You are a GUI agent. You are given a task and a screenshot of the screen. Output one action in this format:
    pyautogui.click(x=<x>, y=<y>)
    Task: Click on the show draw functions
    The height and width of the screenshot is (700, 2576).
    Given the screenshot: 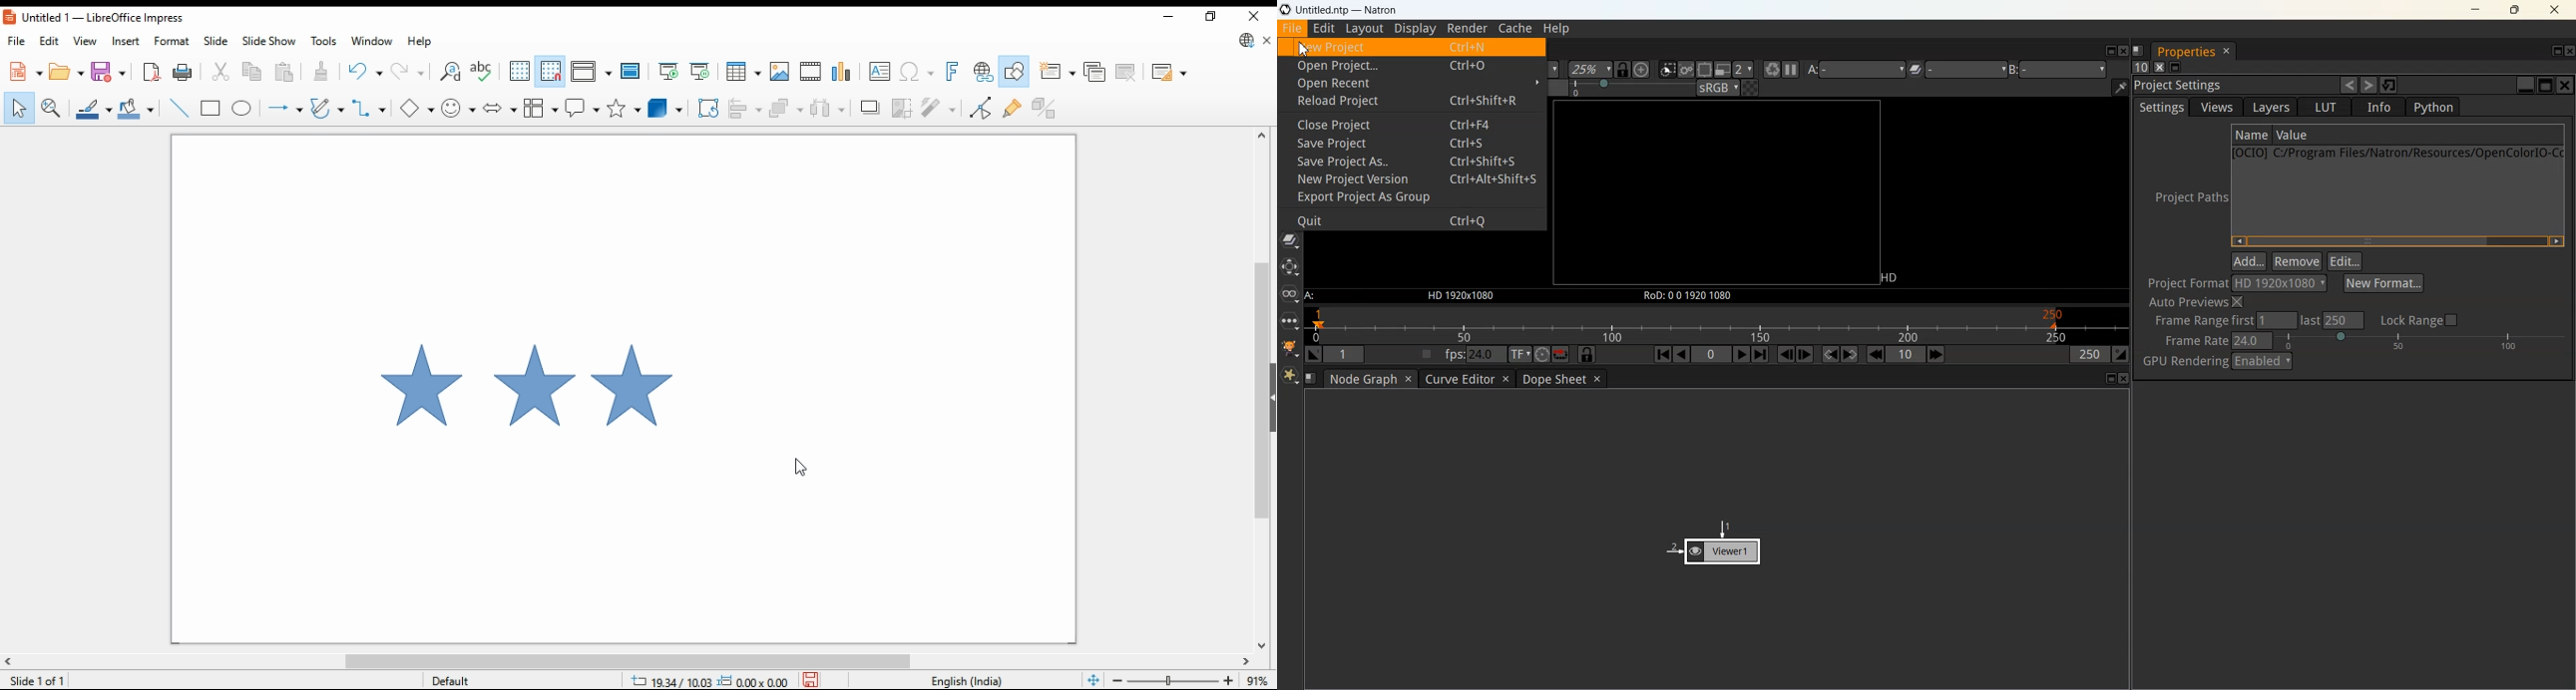 What is the action you would take?
    pyautogui.click(x=1013, y=71)
    